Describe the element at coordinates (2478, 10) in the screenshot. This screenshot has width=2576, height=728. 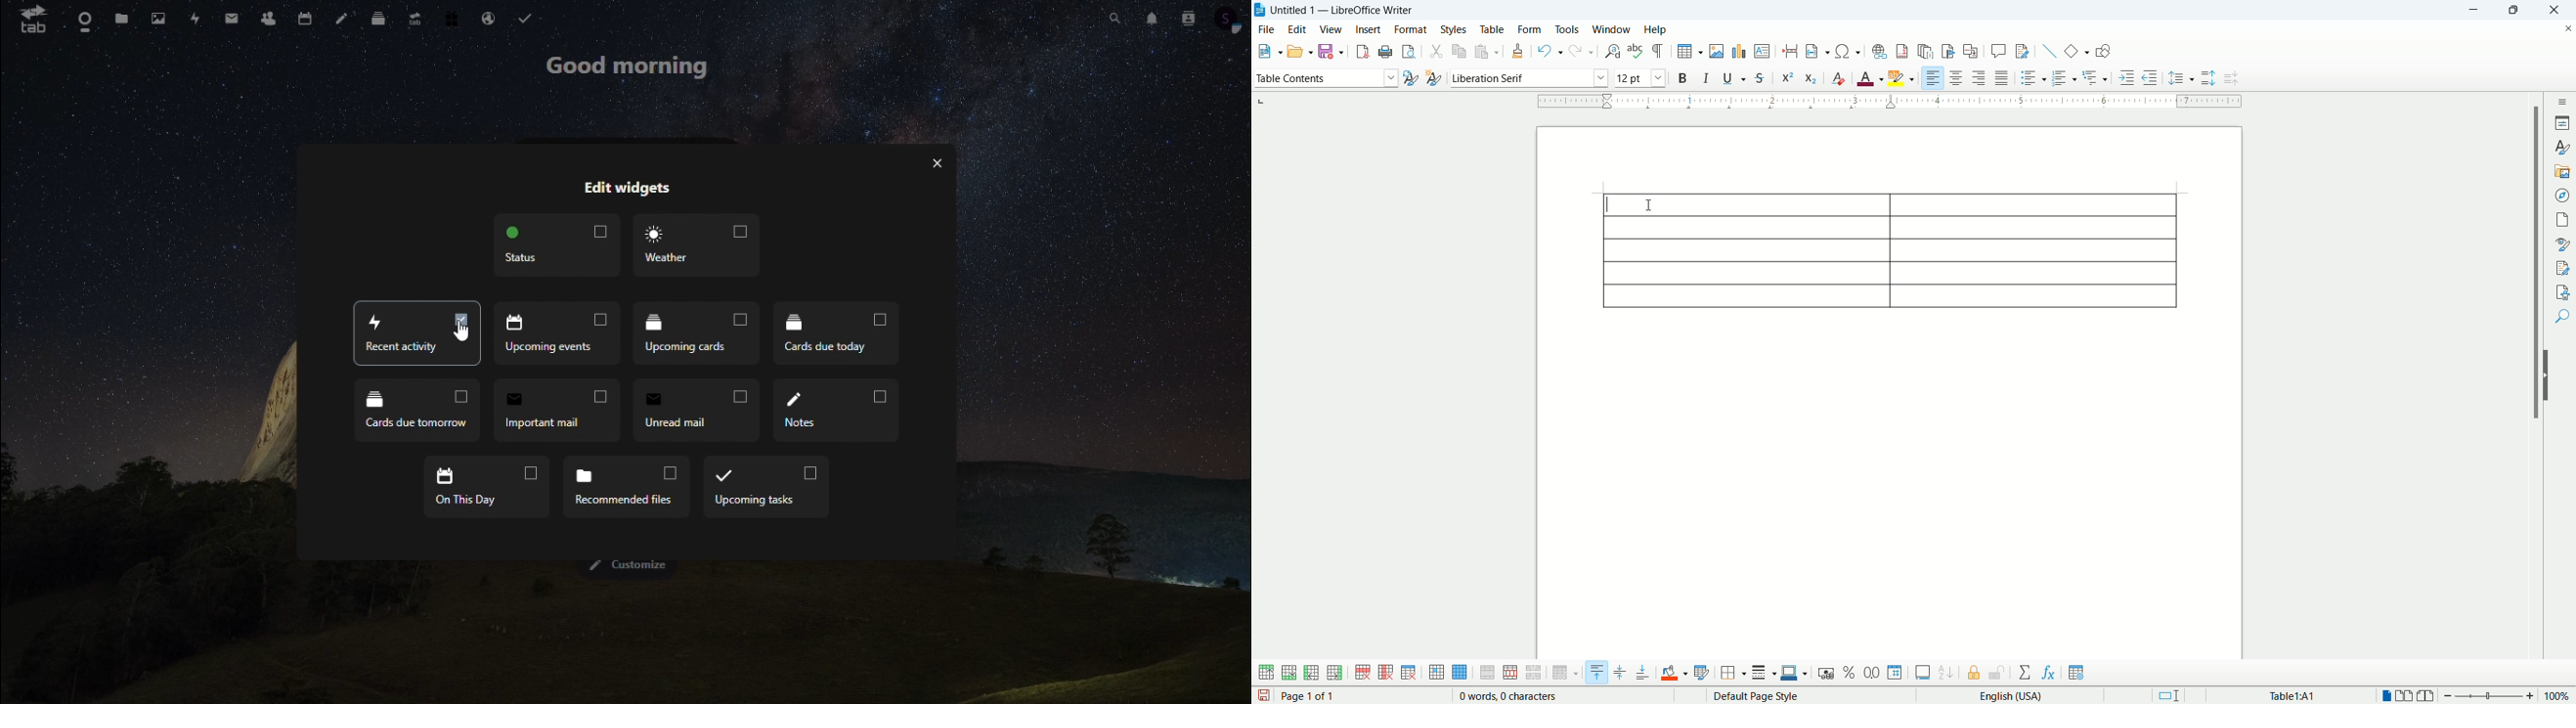
I see `minimize` at that location.